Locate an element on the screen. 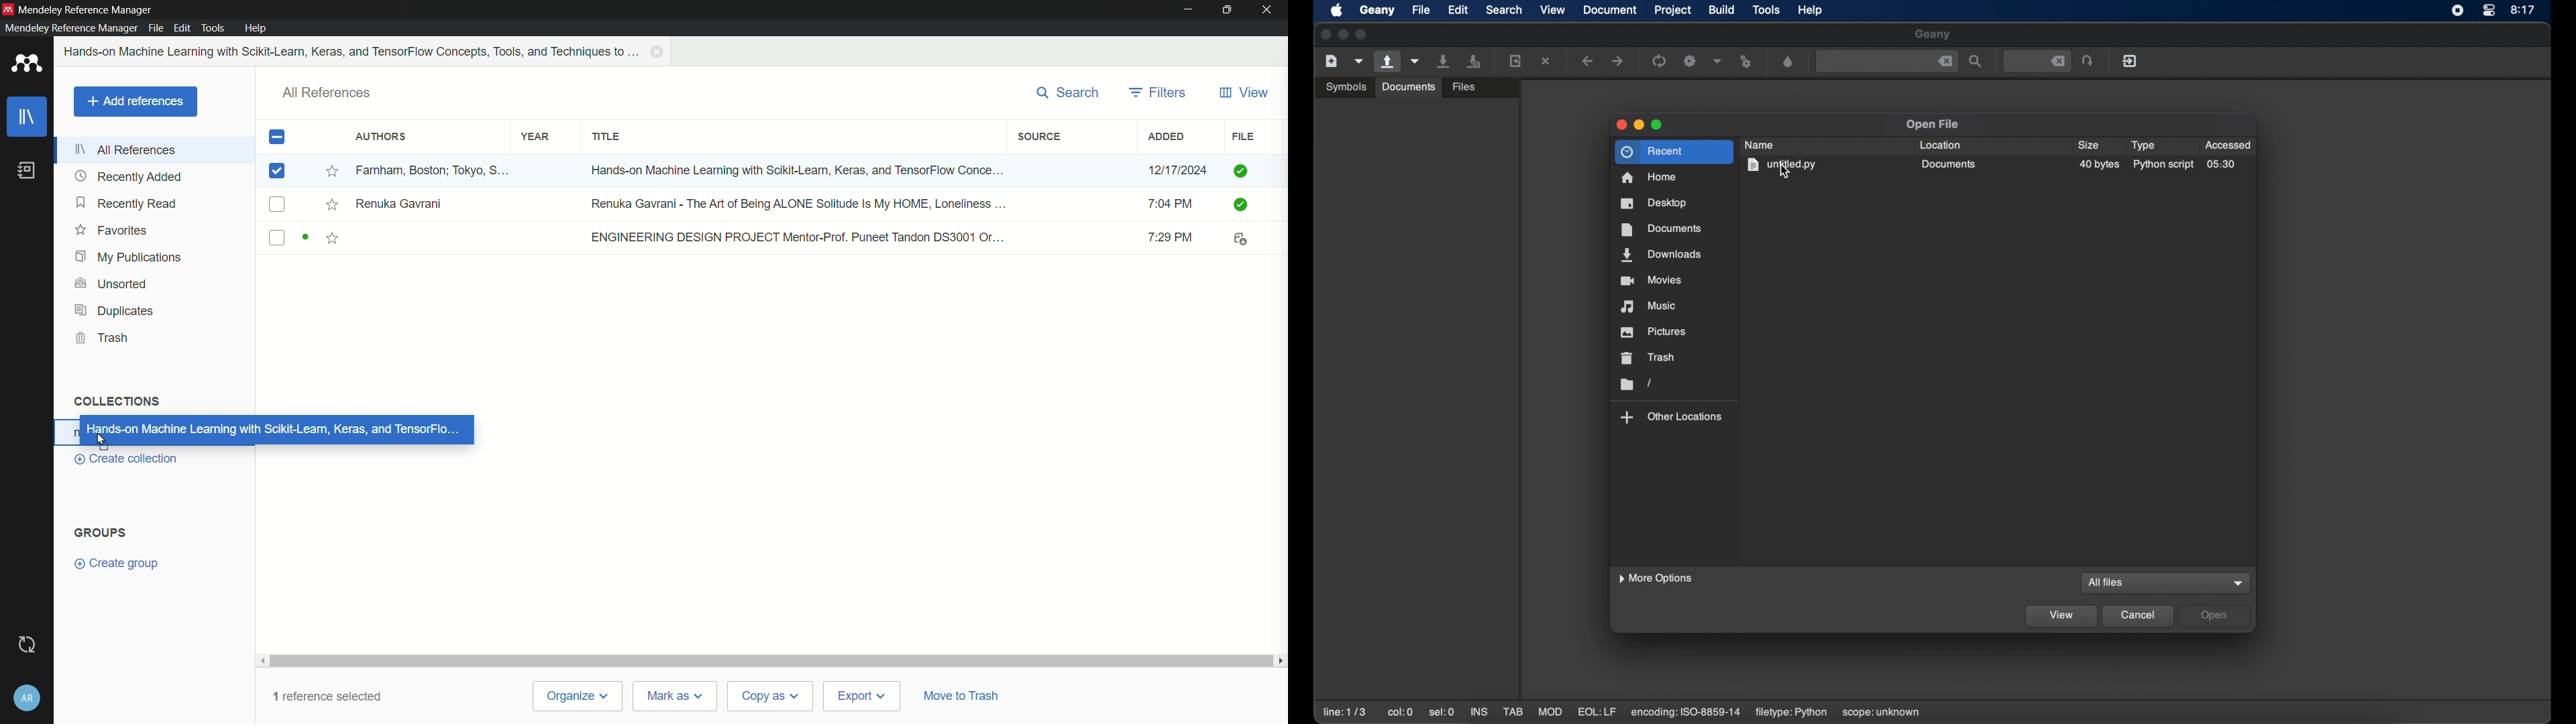  sync is located at coordinates (25, 645).